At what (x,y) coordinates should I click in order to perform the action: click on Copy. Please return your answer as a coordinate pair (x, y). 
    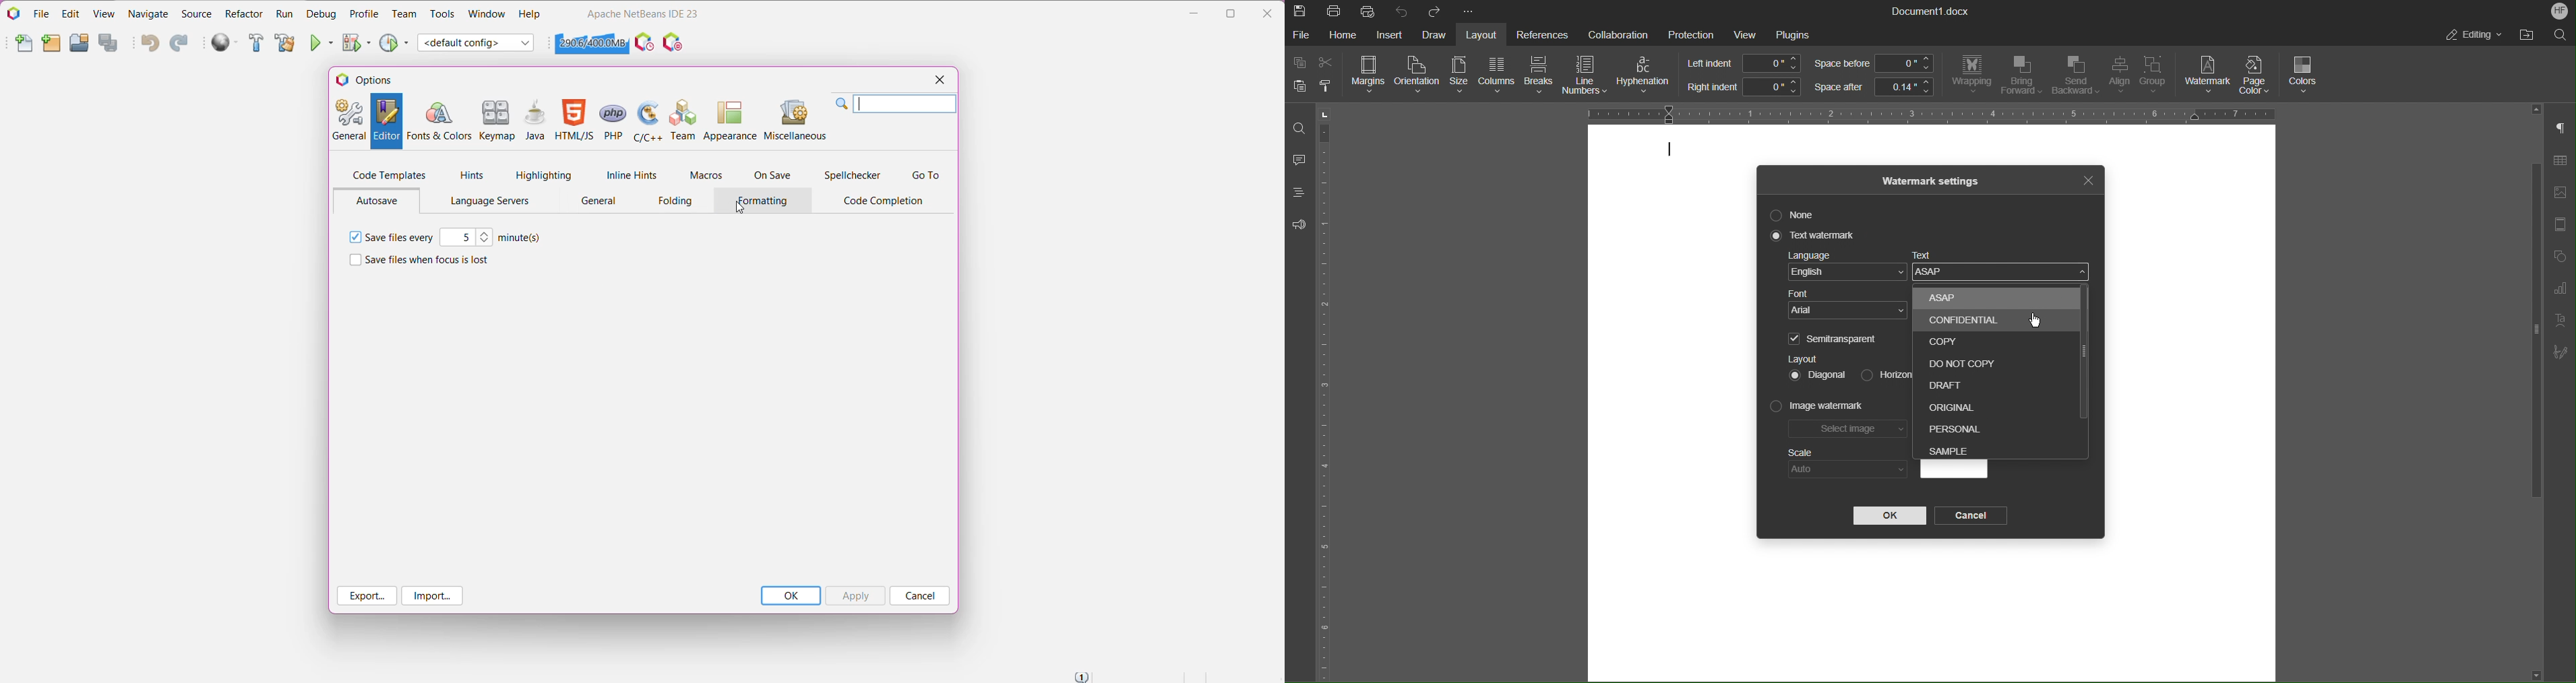
    Looking at the image, I should click on (1301, 63).